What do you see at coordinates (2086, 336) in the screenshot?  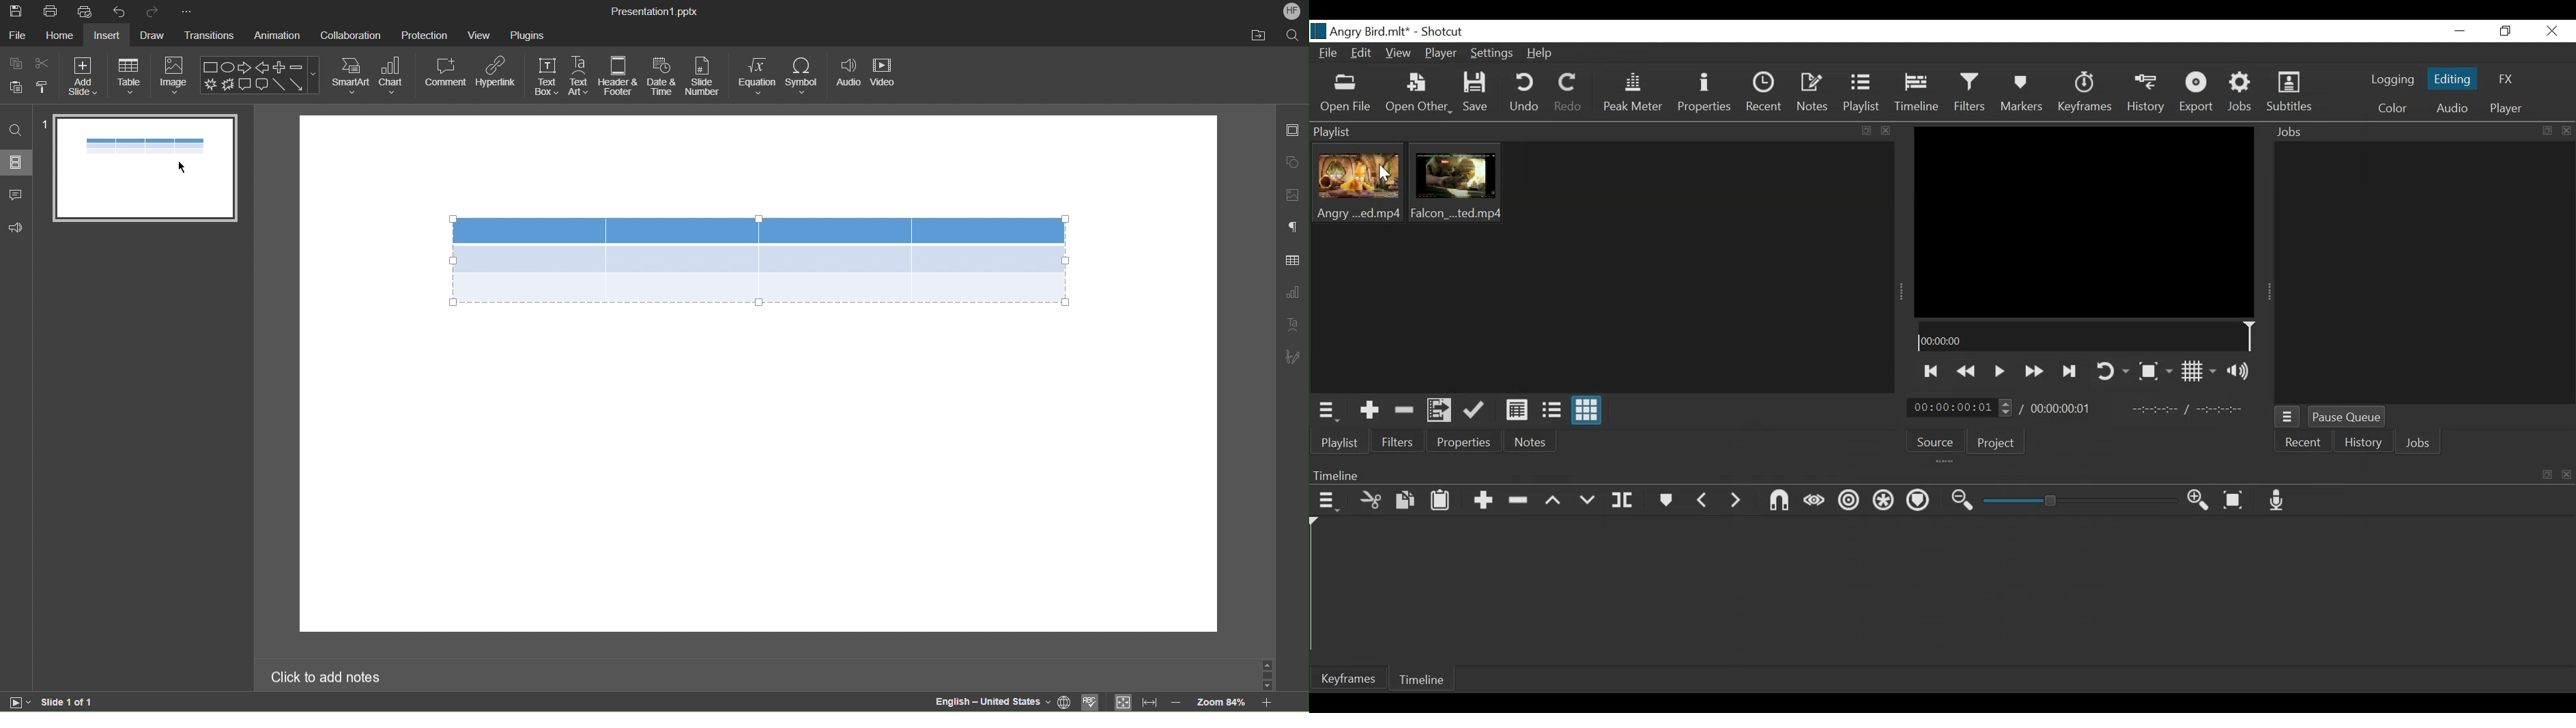 I see `Timeline` at bounding box center [2086, 336].